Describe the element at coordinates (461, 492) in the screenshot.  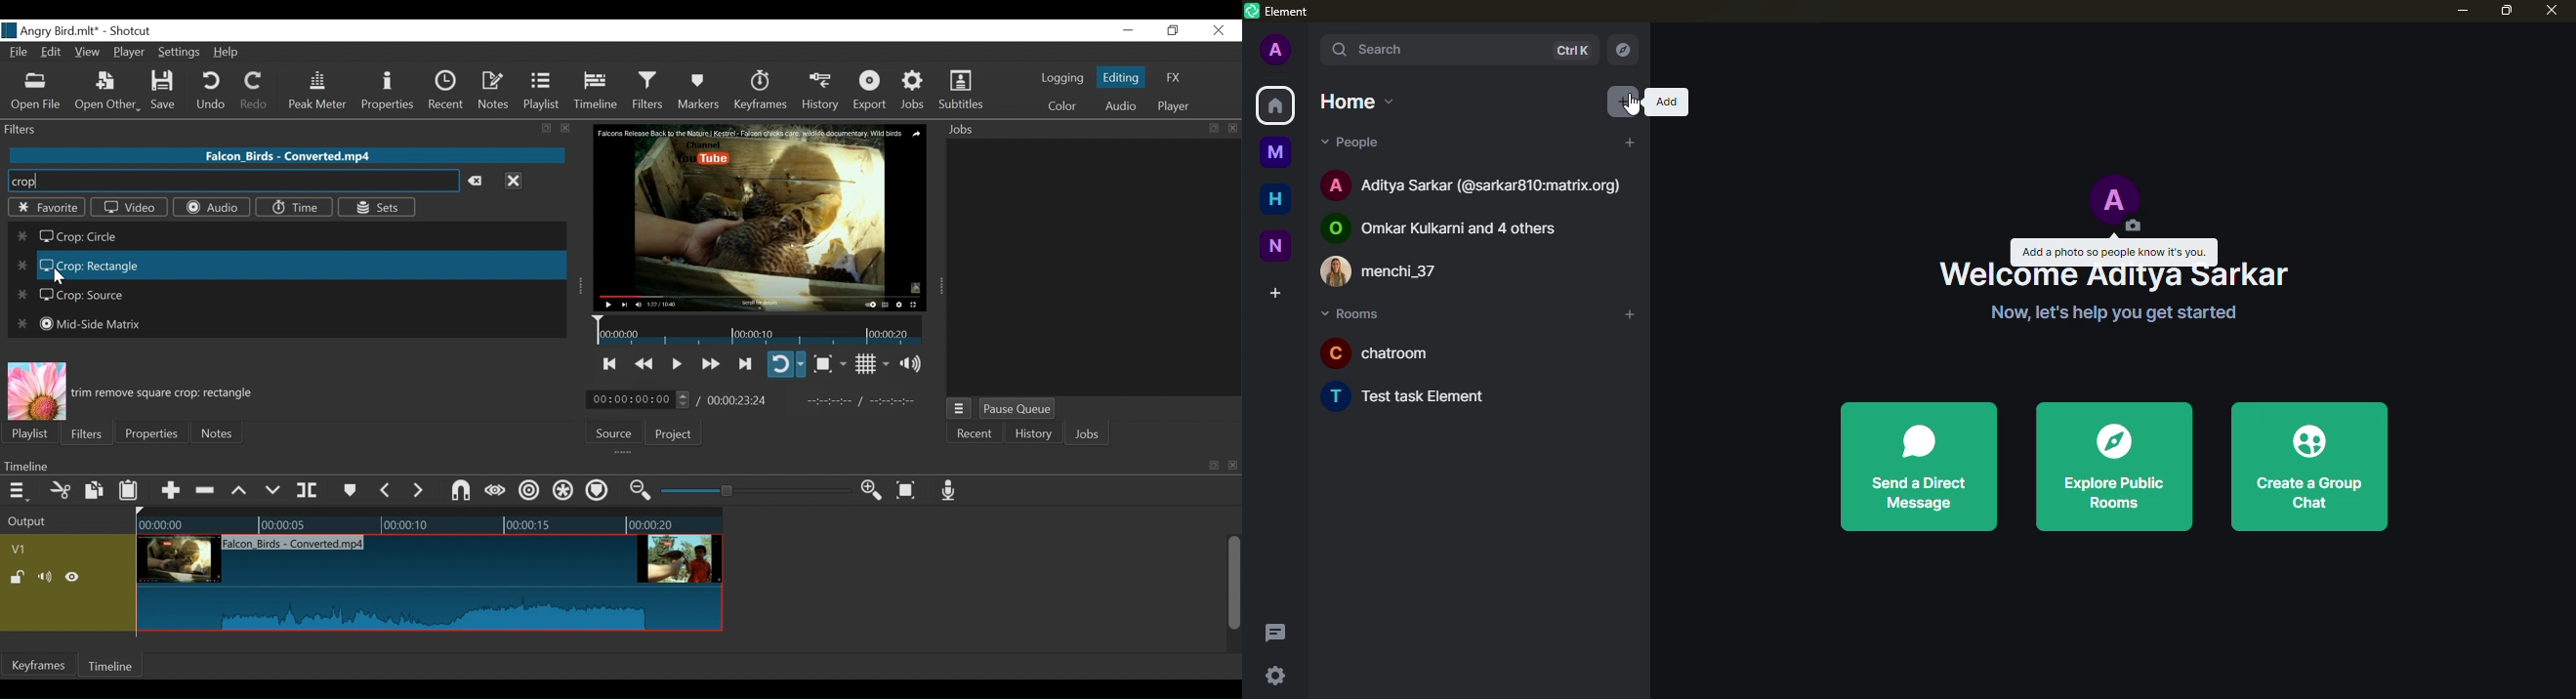
I see `Snap ` at that location.